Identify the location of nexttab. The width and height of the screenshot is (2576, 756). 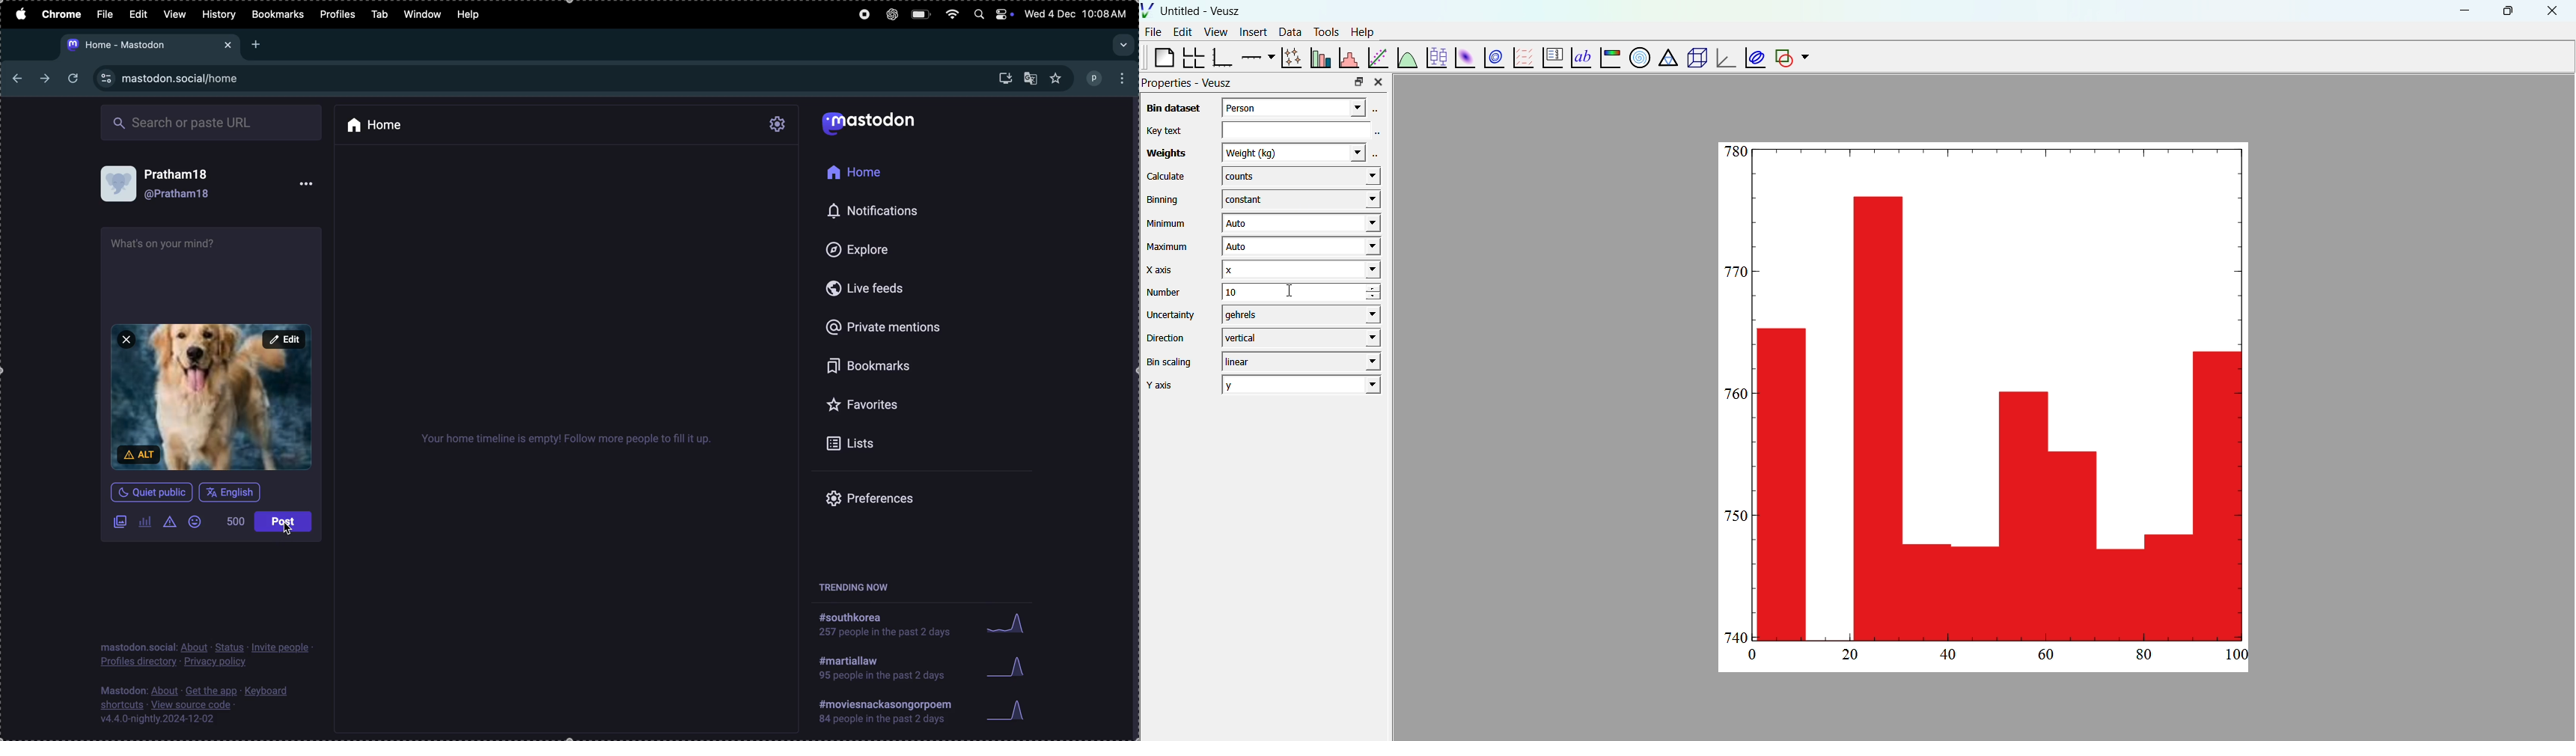
(46, 79).